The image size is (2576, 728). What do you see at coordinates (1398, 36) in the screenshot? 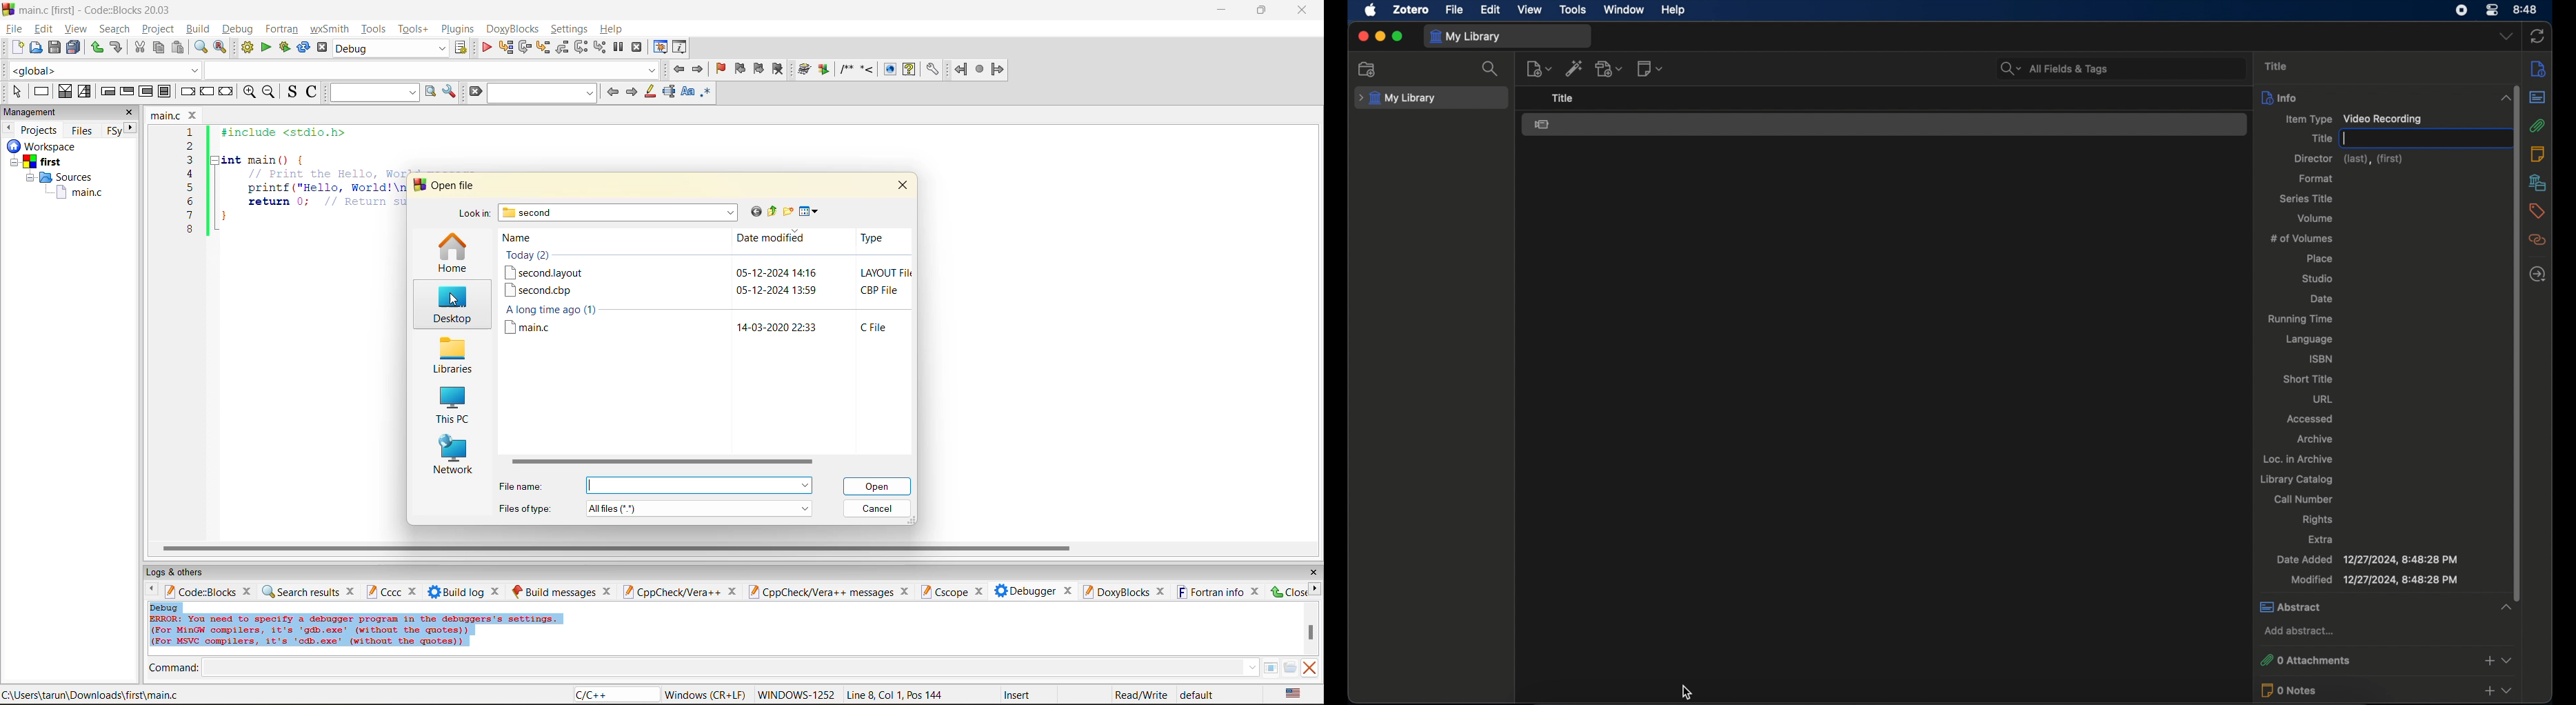
I see `maximize` at bounding box center [1398, 36].